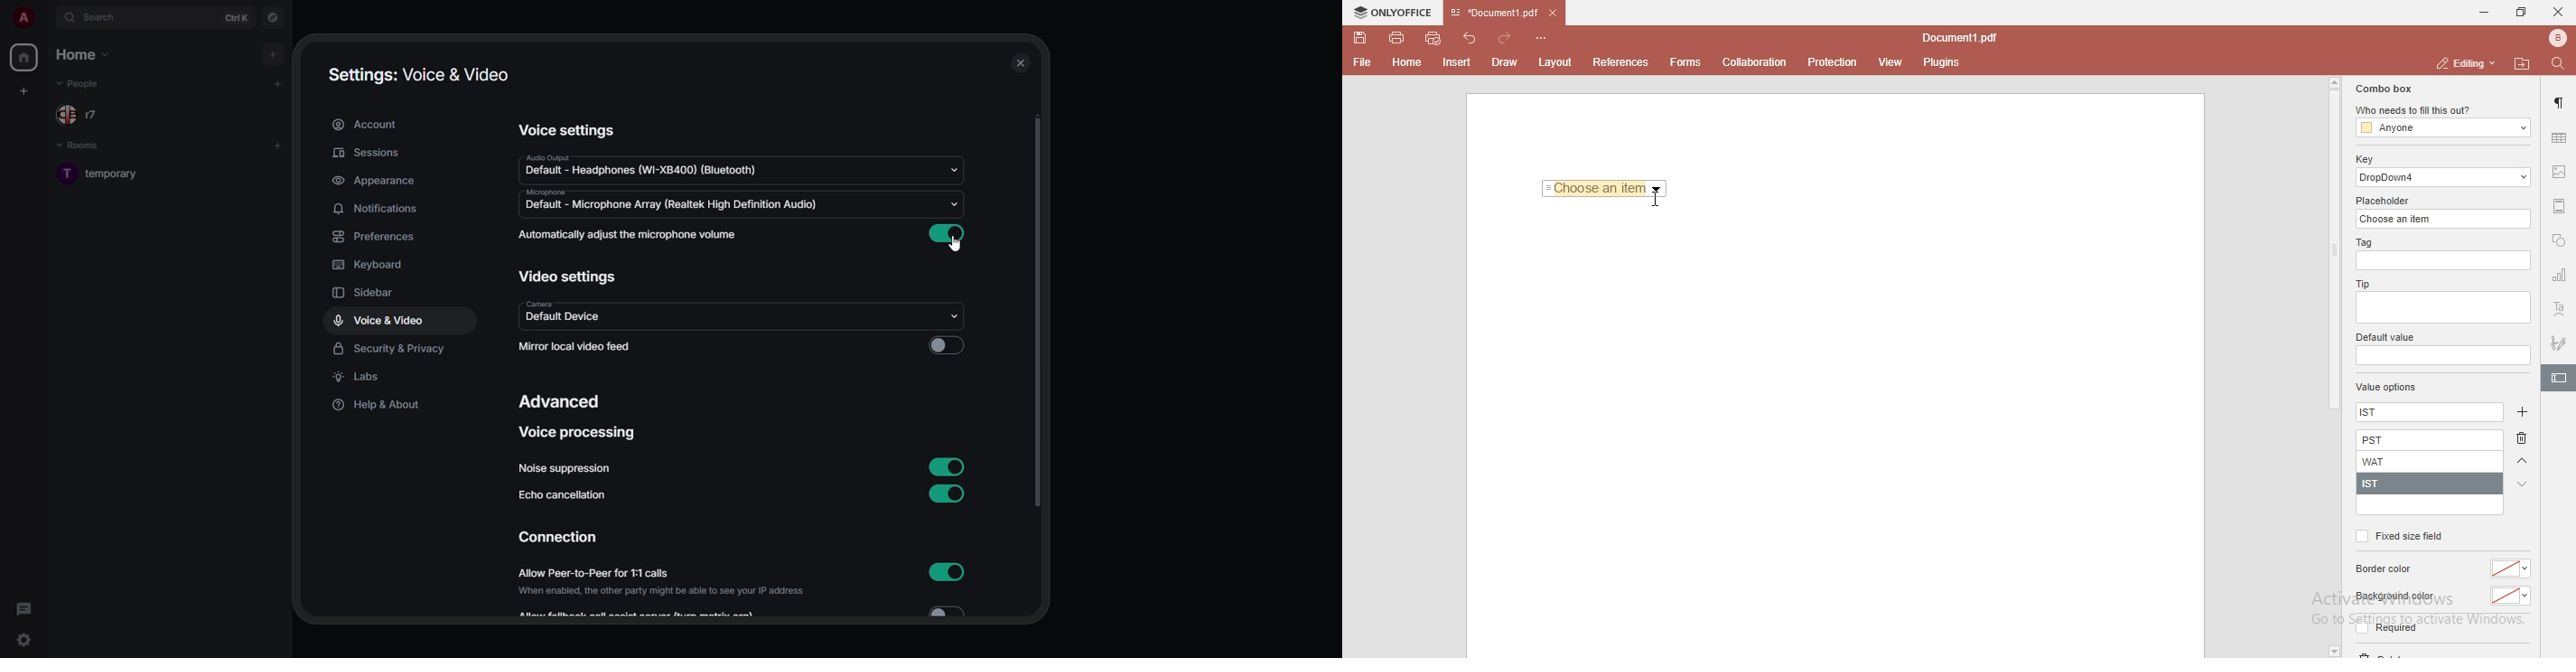  Describe the element at coordinates (598, 346) in the screenshot. I see `mirror local feed` at that location.